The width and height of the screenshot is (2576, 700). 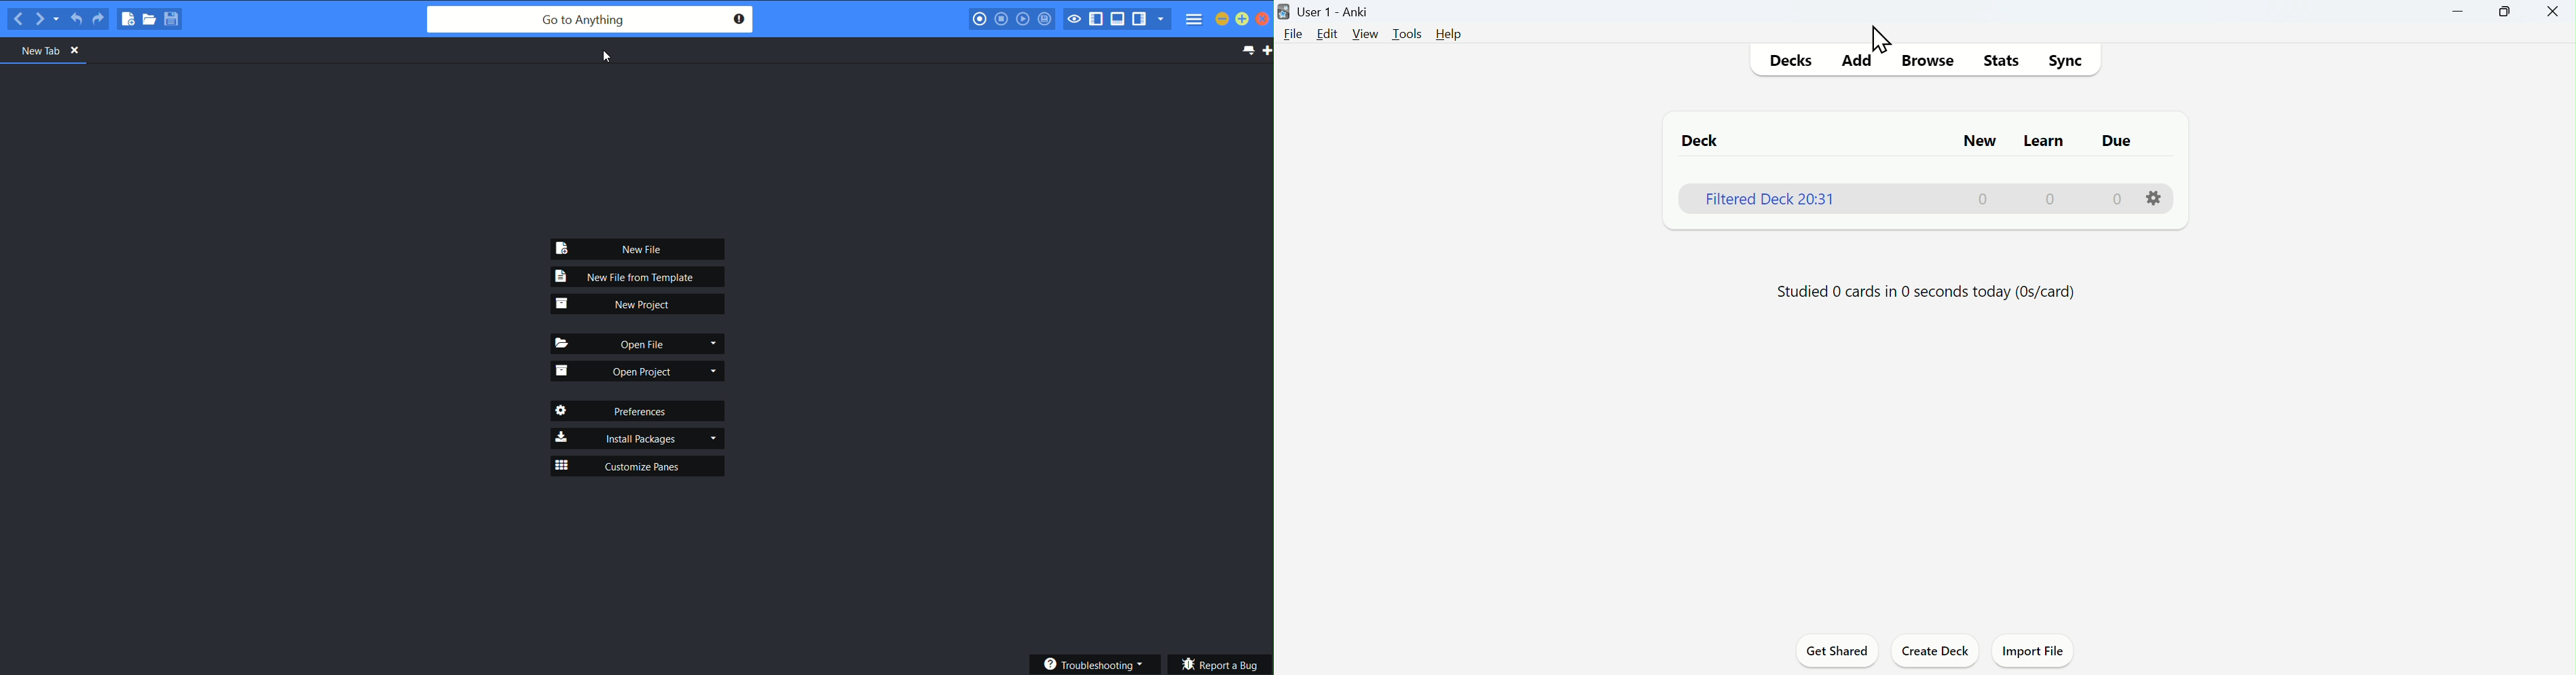 I want to click on settings, so click(x=2154, y=198).